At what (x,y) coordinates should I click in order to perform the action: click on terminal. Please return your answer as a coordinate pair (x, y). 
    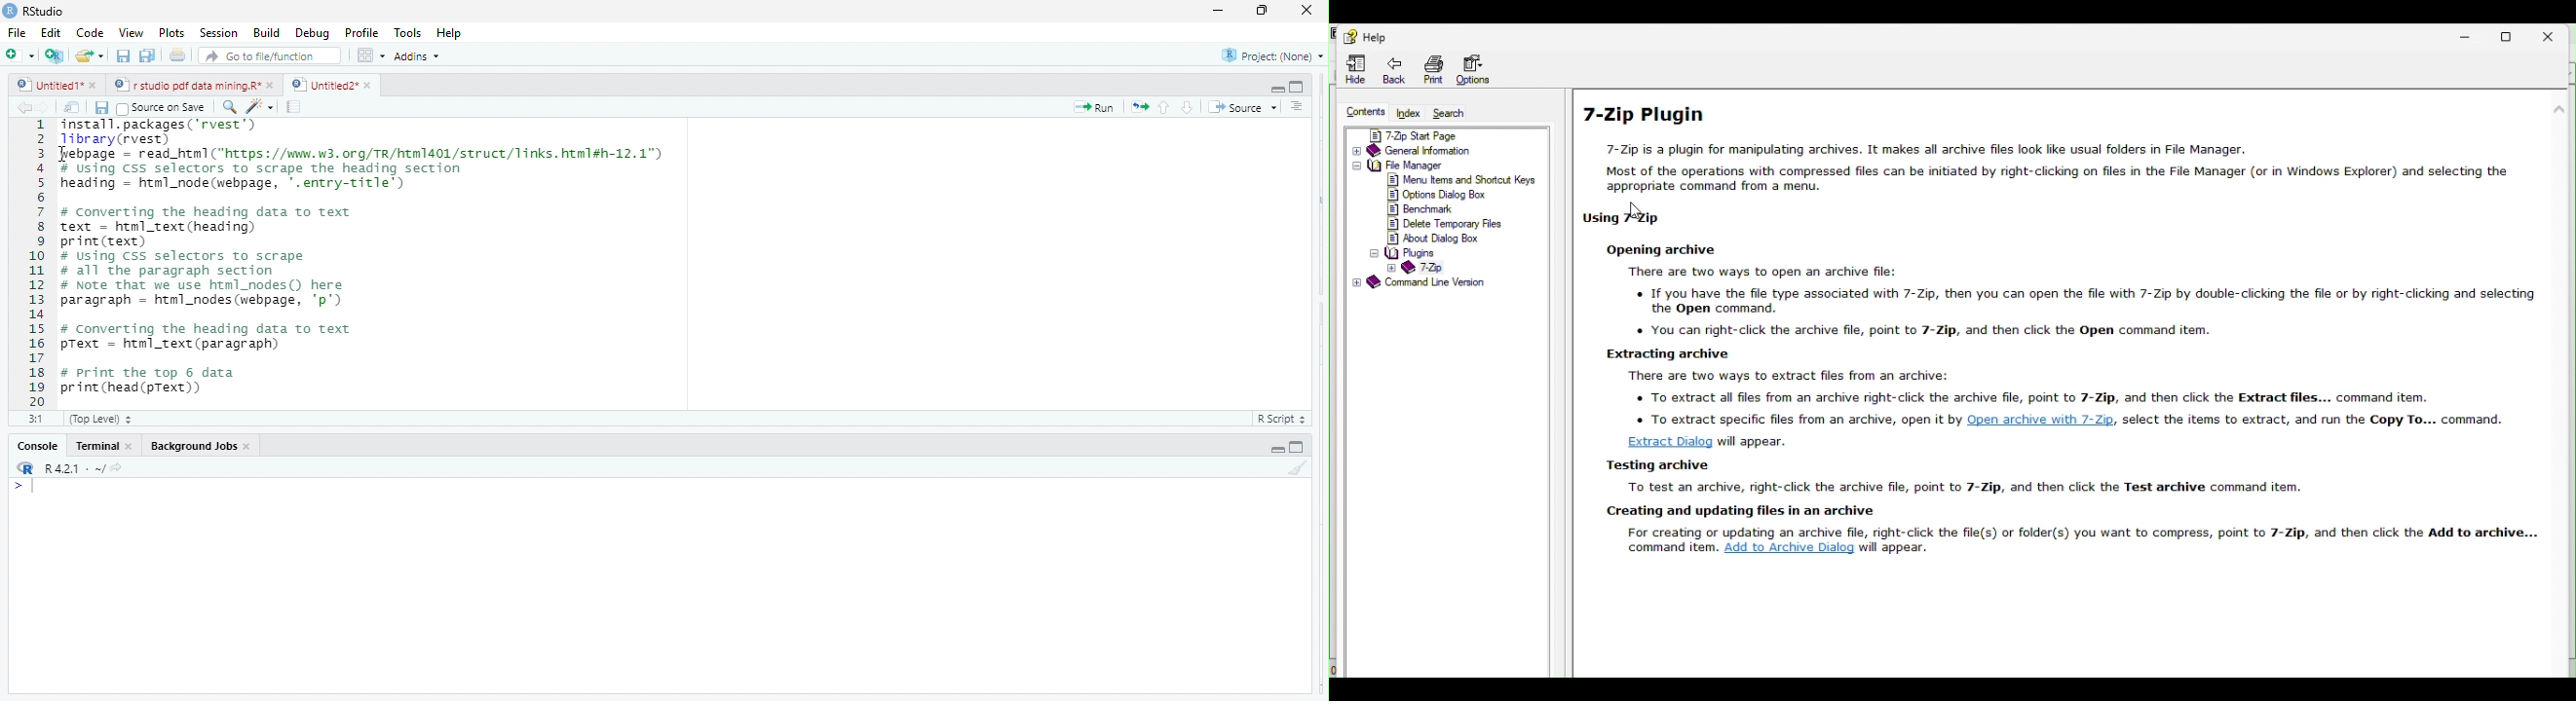
    Looking at the image, I should click on (99, 446).